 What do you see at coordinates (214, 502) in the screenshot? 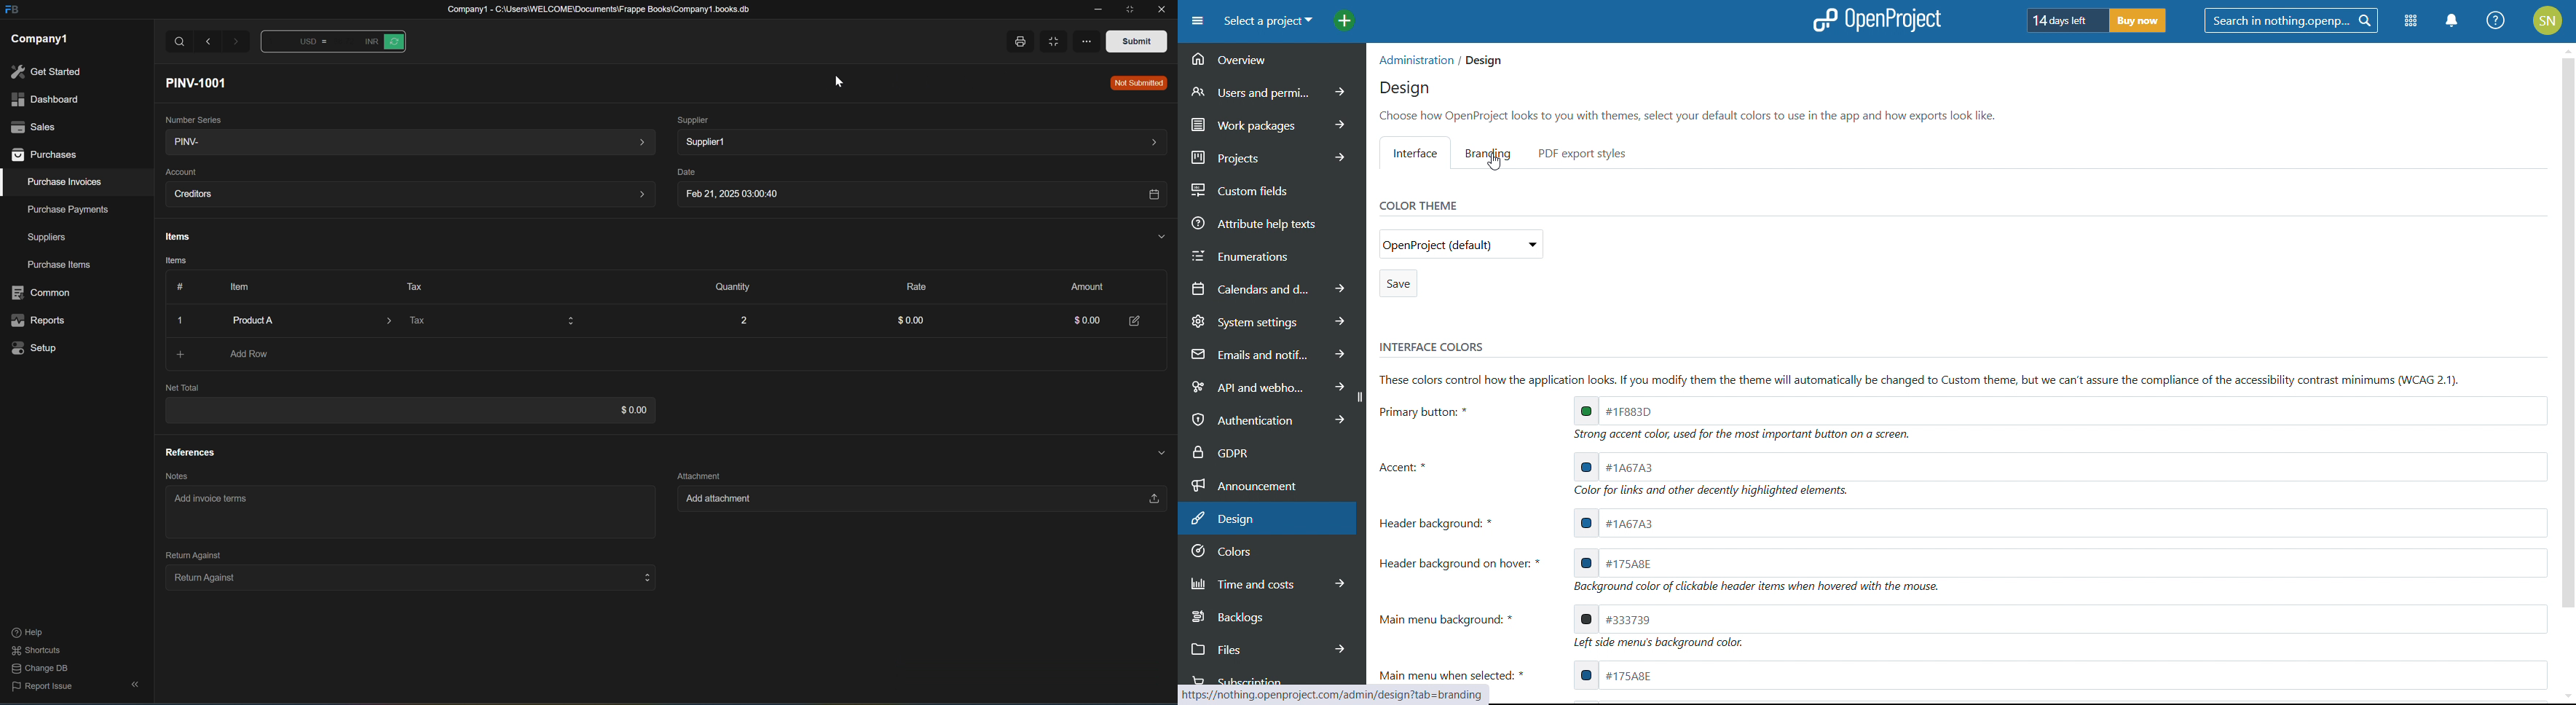
I see `Add invoice terms` at bounding box center [214, 502].